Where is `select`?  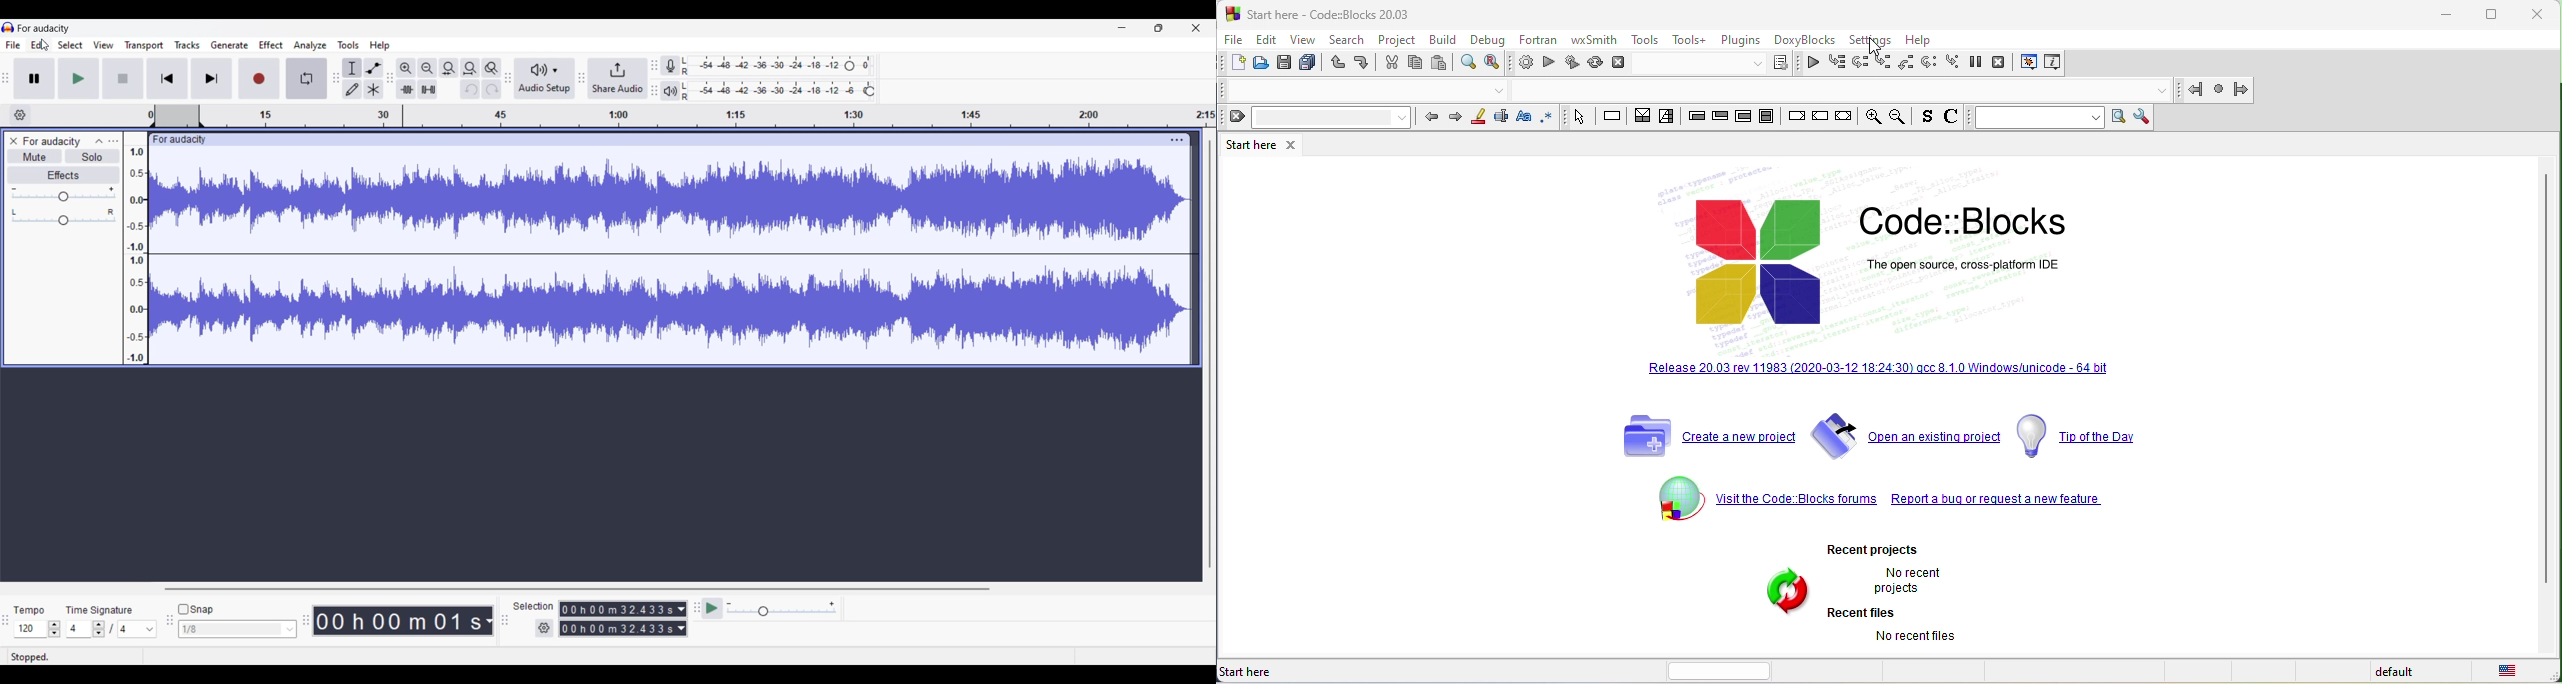 select is located at coordinates (1579, 117).